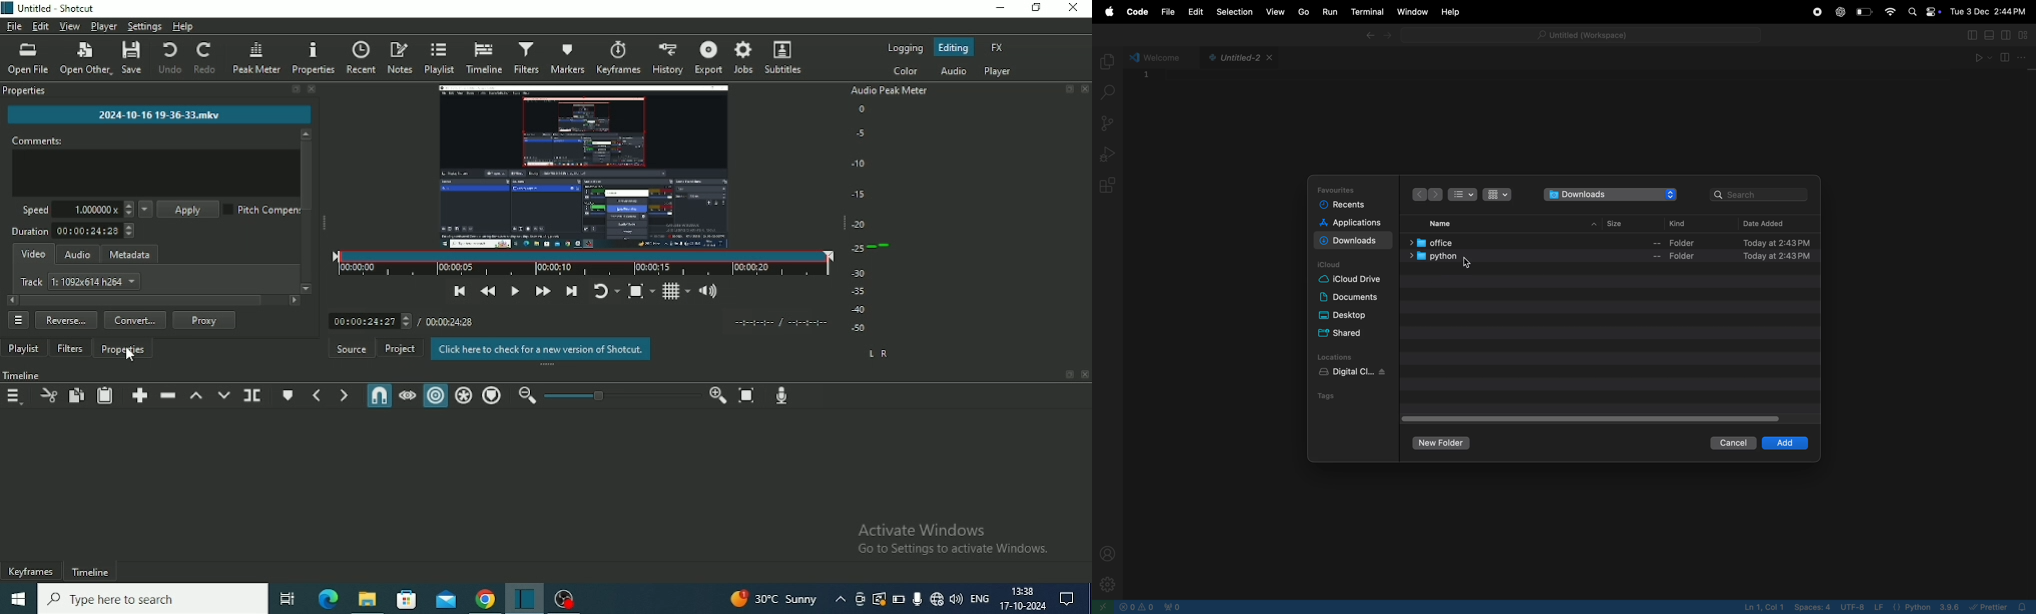 Image resolution: width=2044 pixels, height=616 pixels. Describe the element at coordinates (1767, 223) in the screenshot. I see `date added` at that location.